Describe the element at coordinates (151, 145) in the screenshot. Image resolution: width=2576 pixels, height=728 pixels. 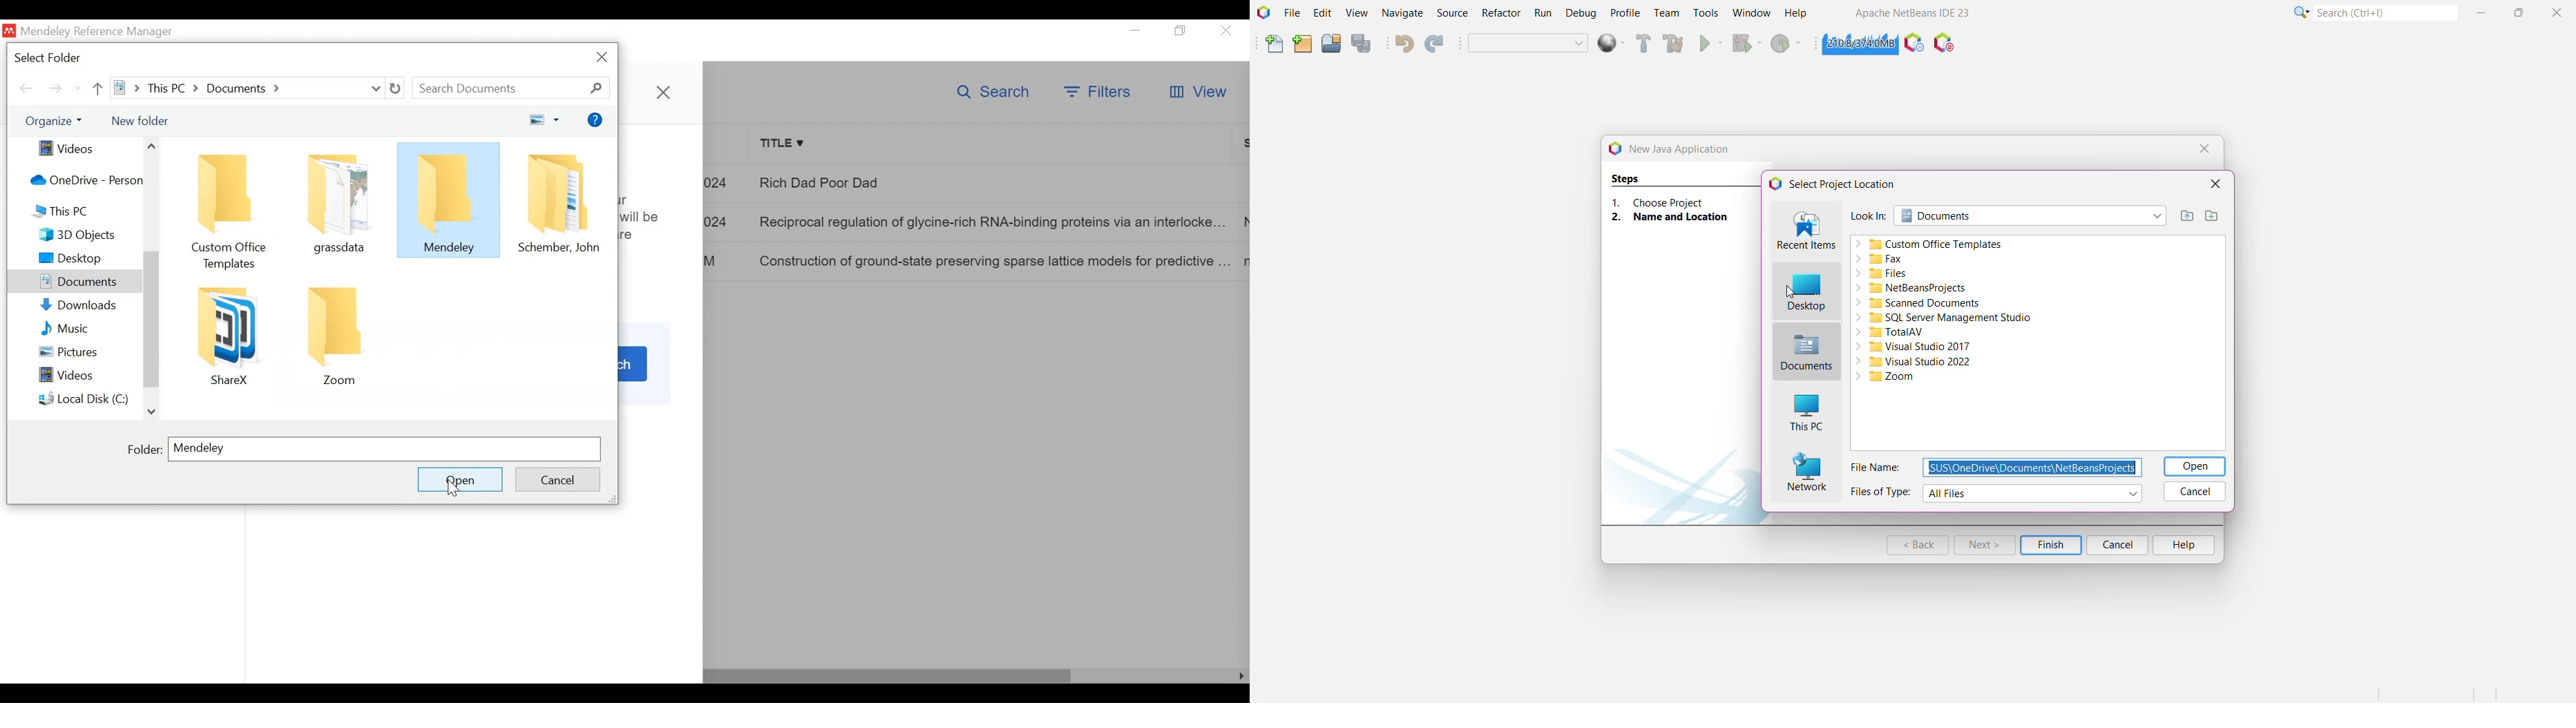
I see `Scroll up` at that location.